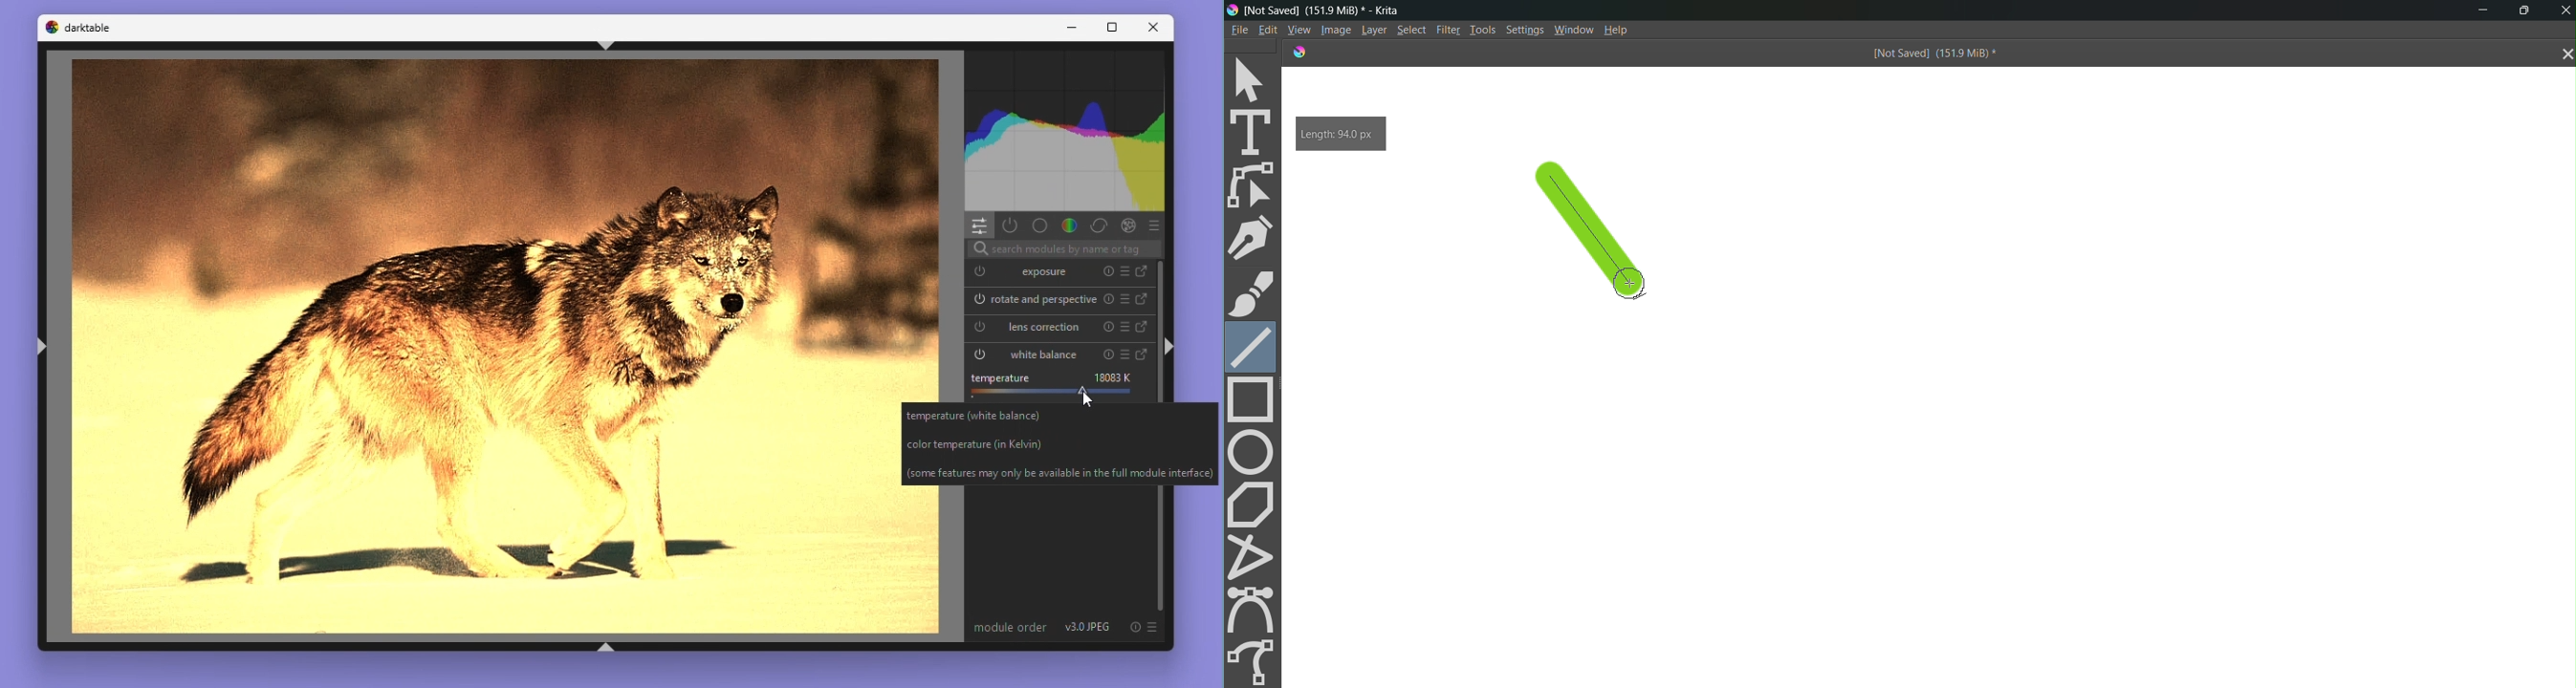  Describe the element at coordinates (1252, 294) in the screenshot. I see `brush` at that location.